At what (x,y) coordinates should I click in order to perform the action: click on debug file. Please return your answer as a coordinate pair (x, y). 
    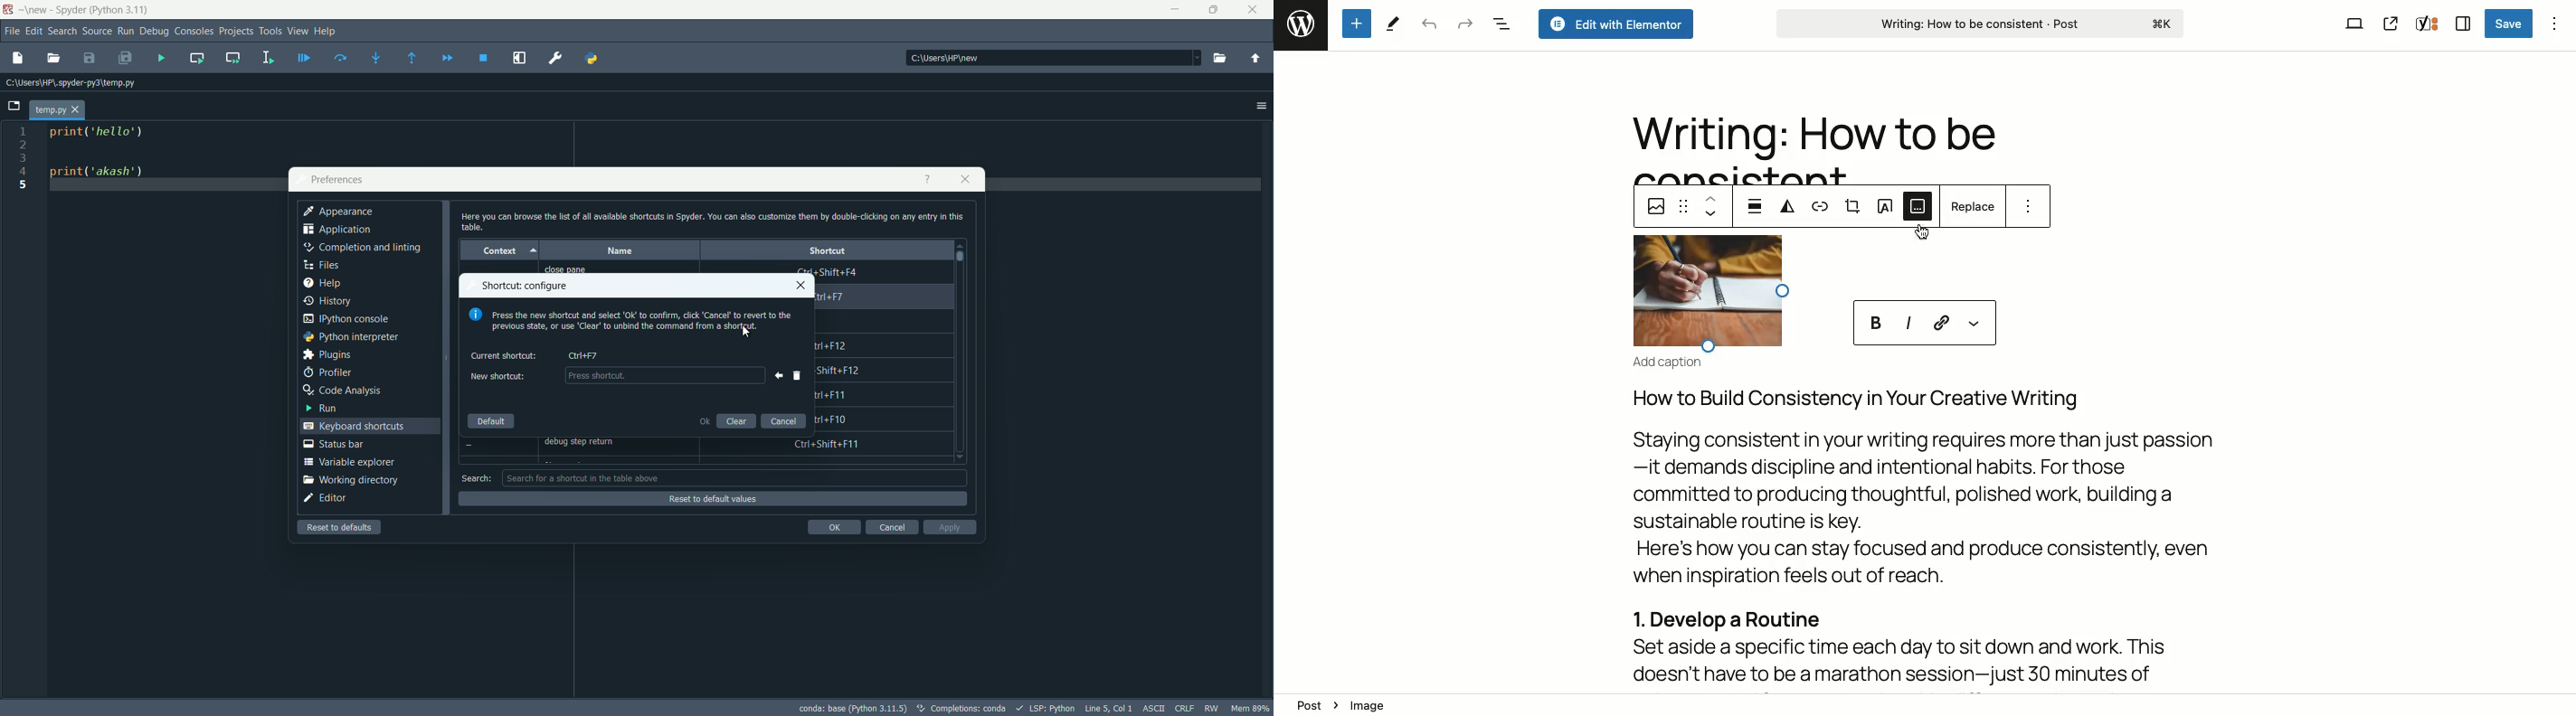
    Looking at the image, I should click on (303, 59).